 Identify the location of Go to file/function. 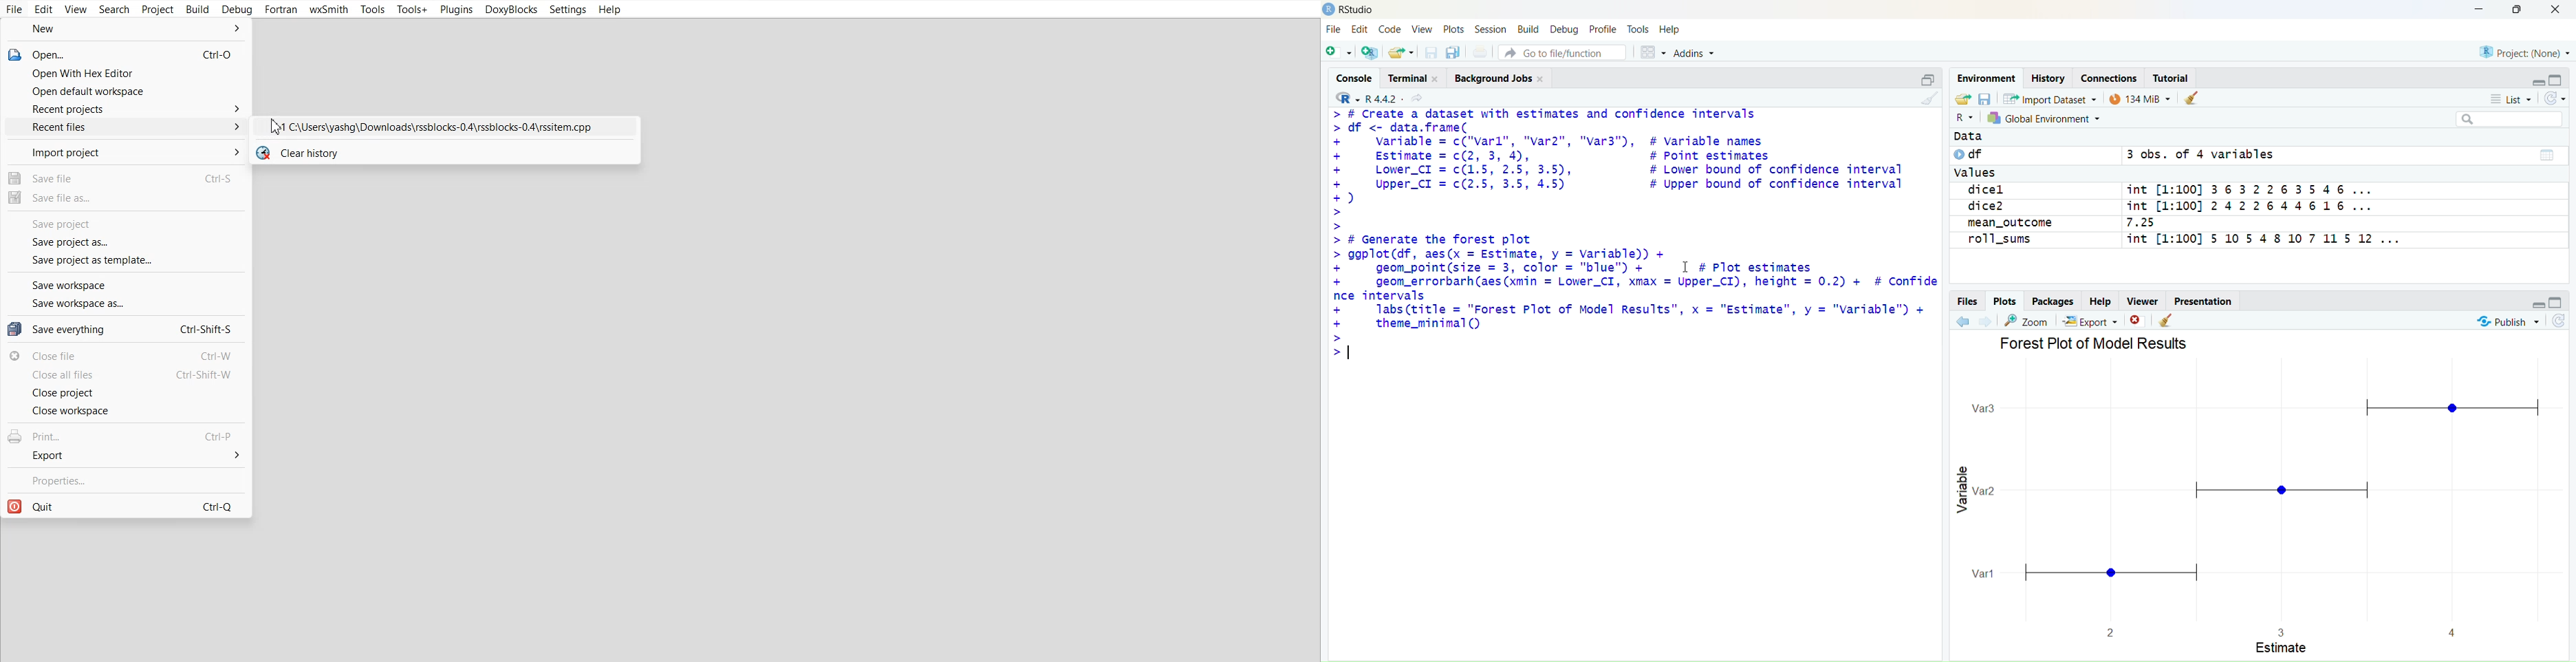
(1561, 53).